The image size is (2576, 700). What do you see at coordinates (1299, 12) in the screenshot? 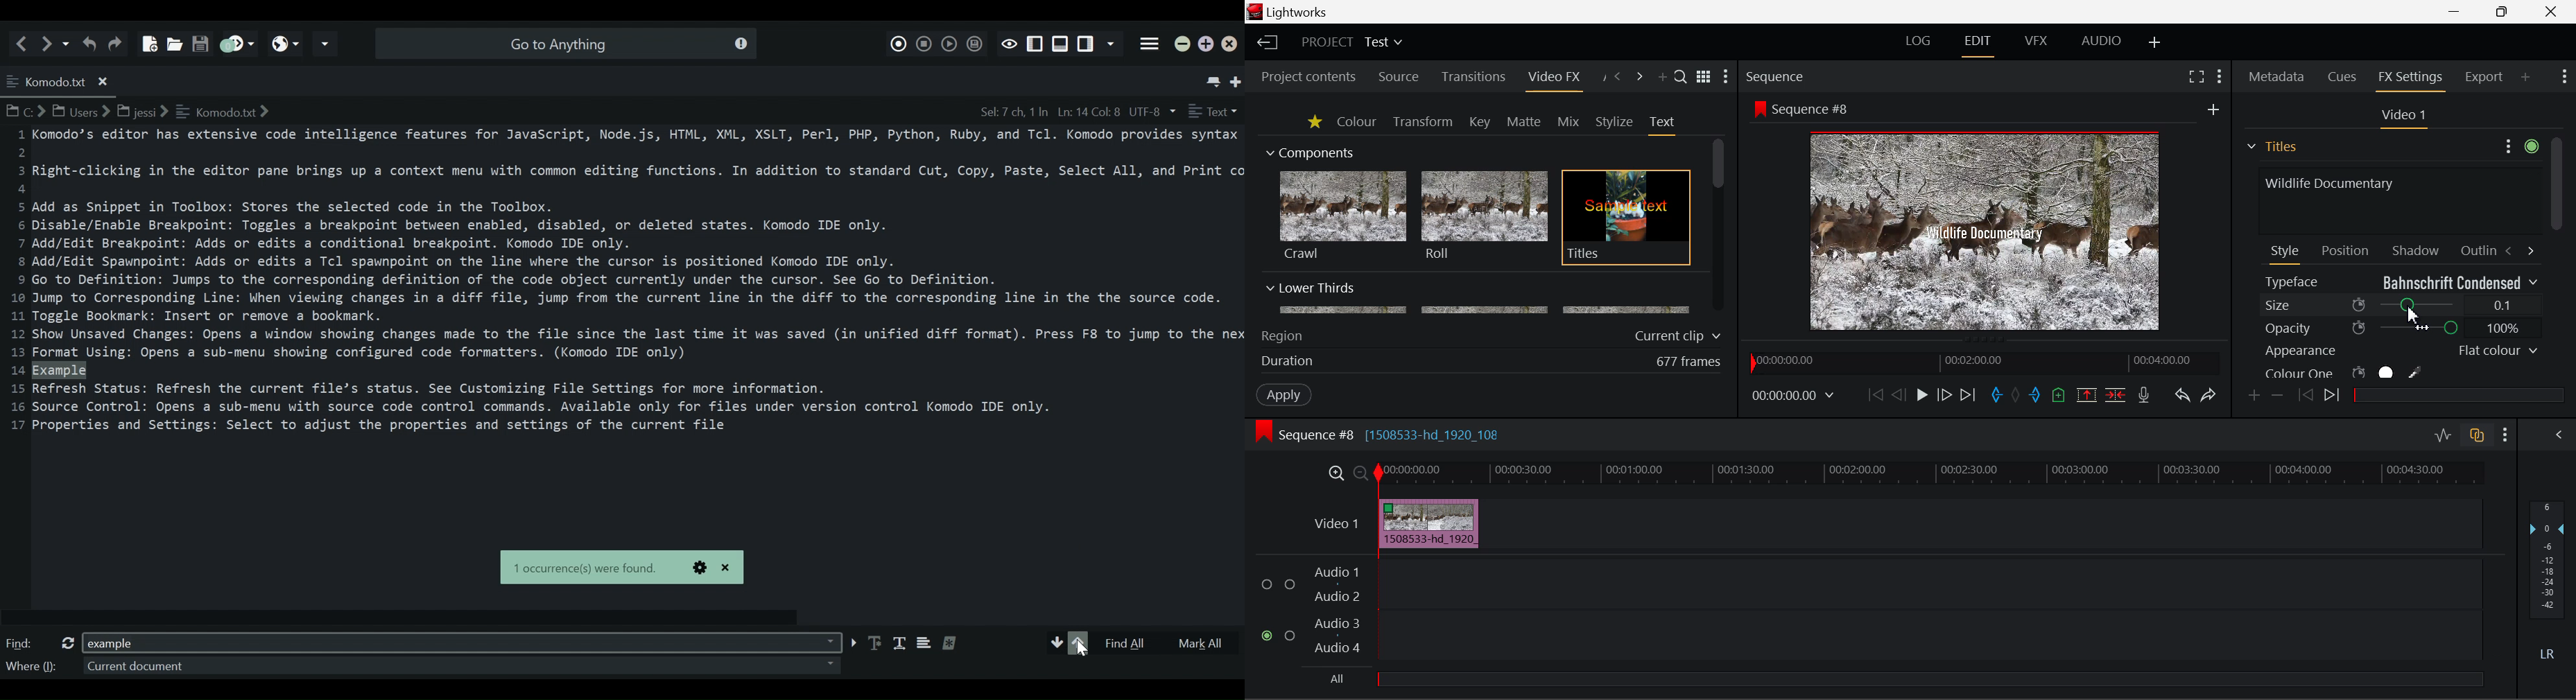
I see `Lightworks` at bounding box center [1299, 12].